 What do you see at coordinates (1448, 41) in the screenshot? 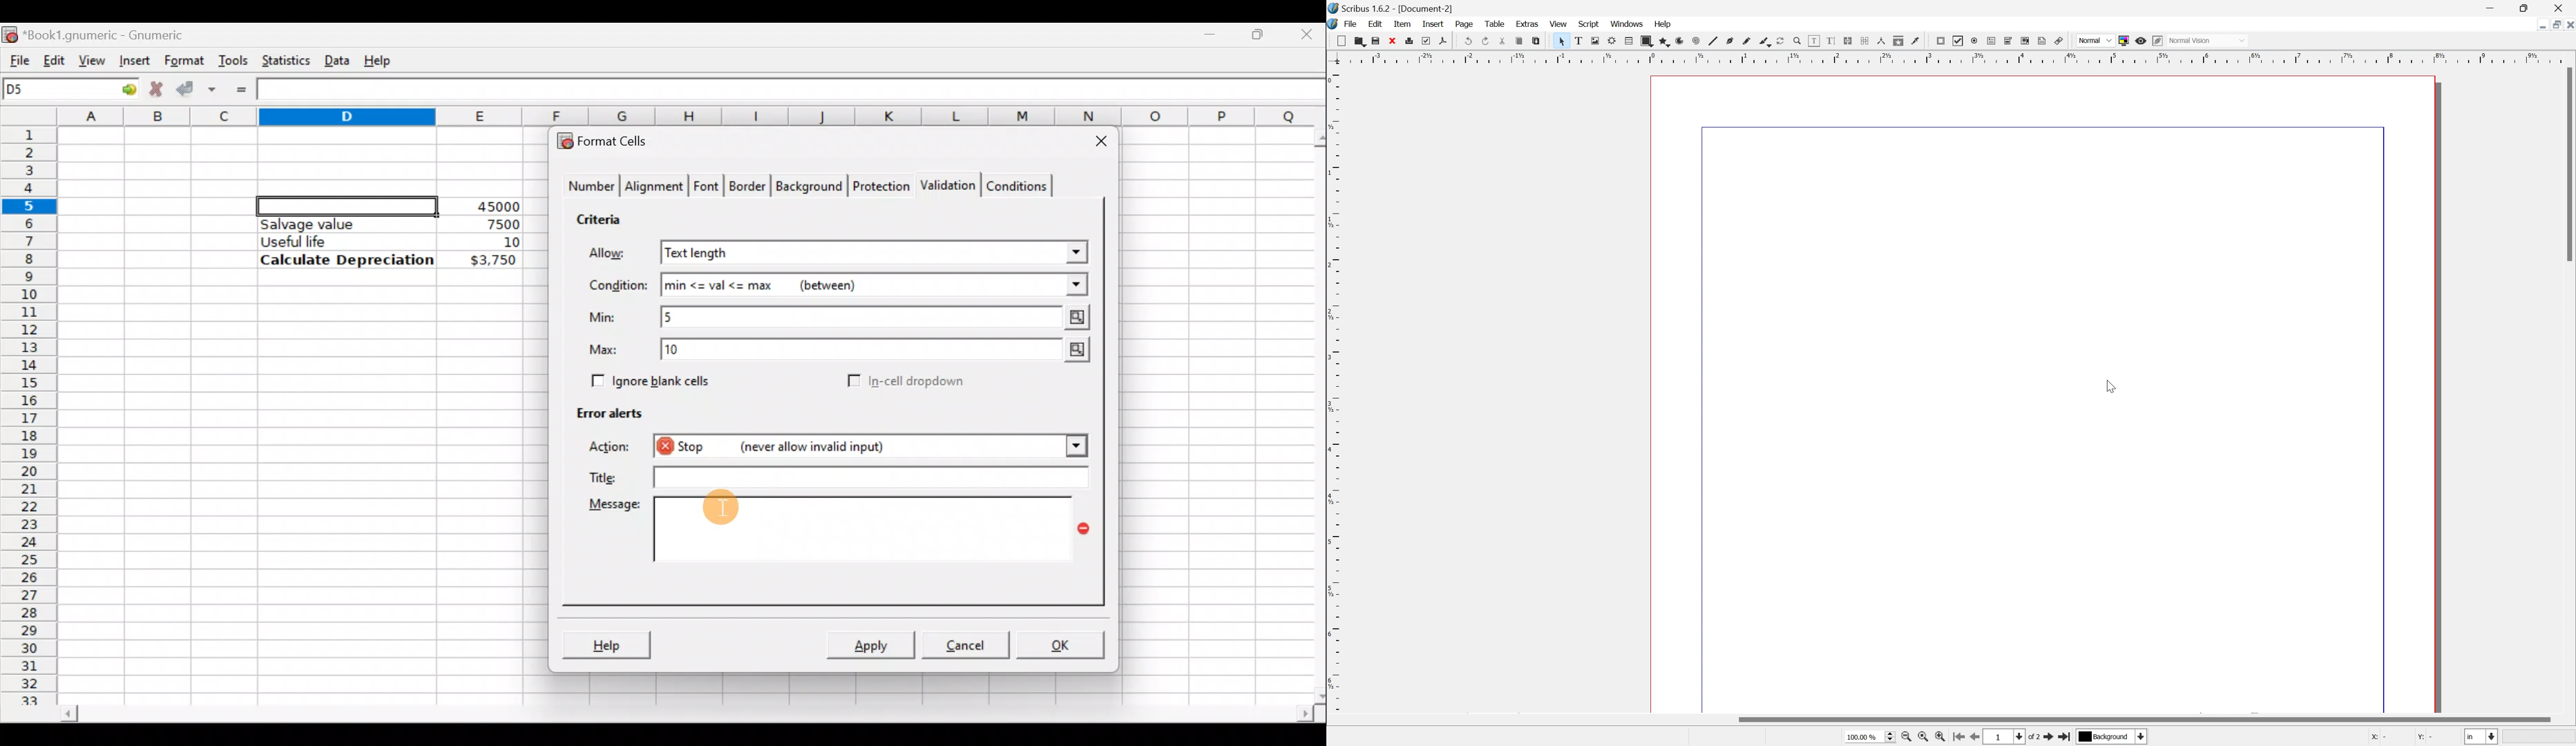
I see `Save as PDF` at bounding box center [1448, 41].